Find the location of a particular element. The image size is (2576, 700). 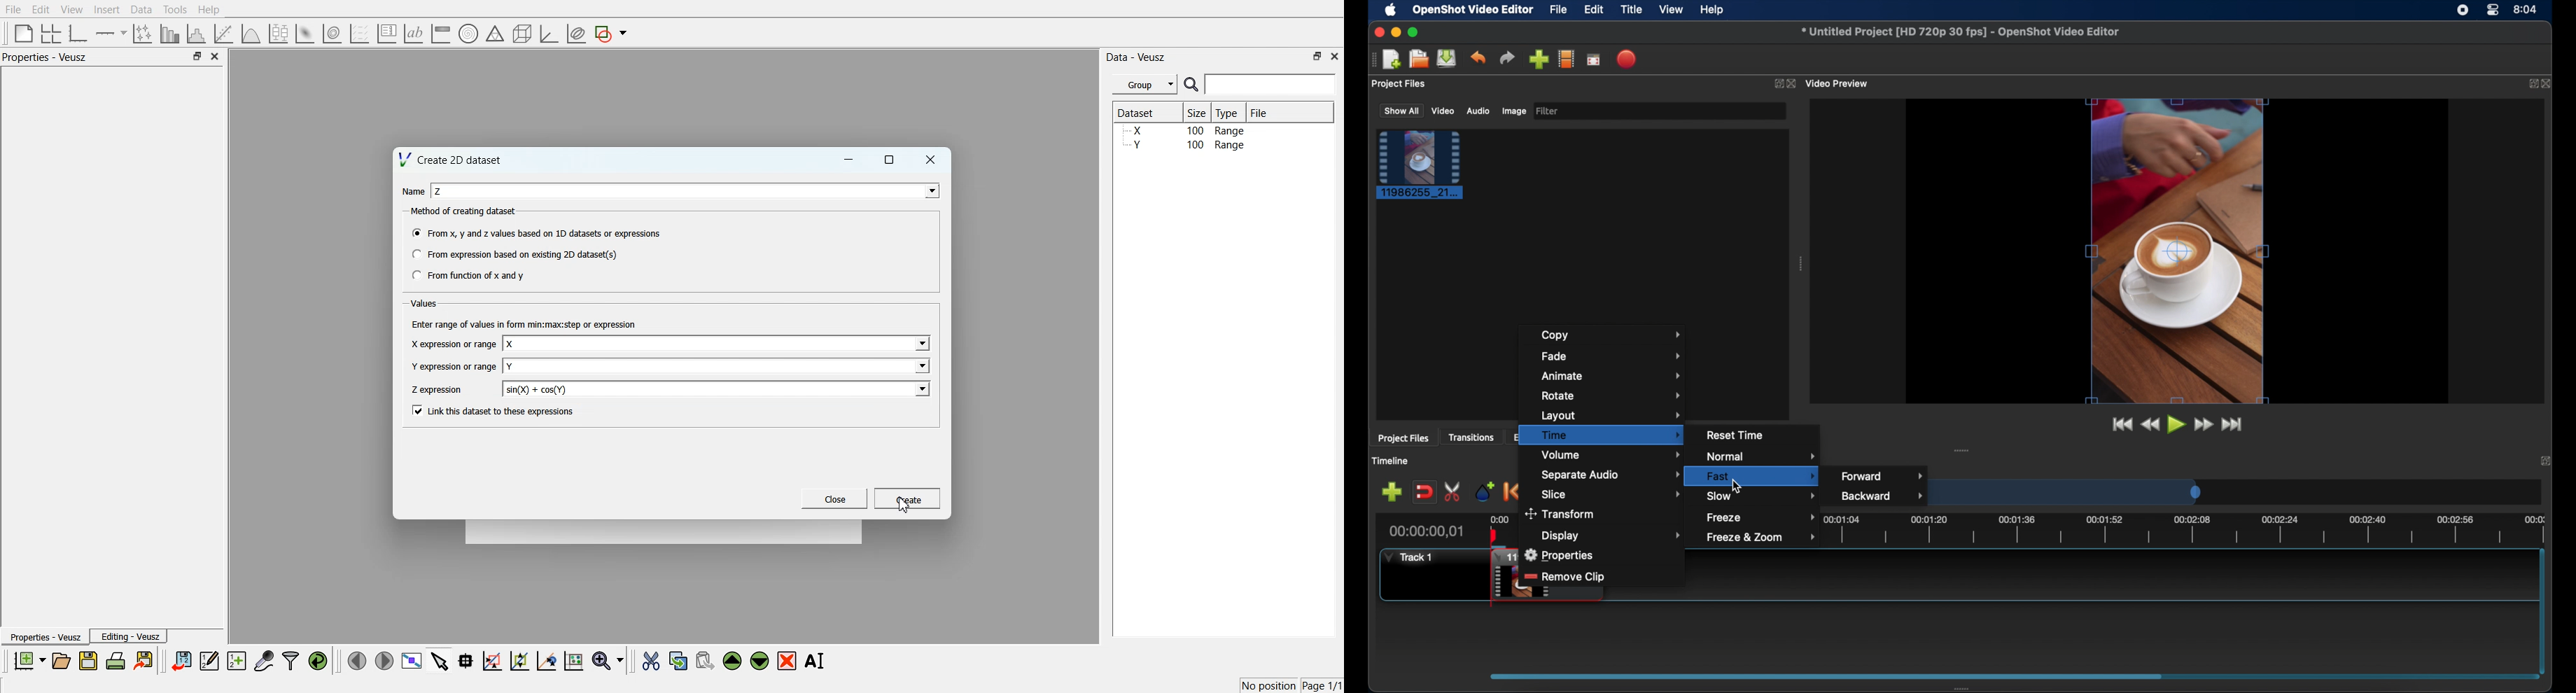

maximize is located at coordinates (1415, 32).